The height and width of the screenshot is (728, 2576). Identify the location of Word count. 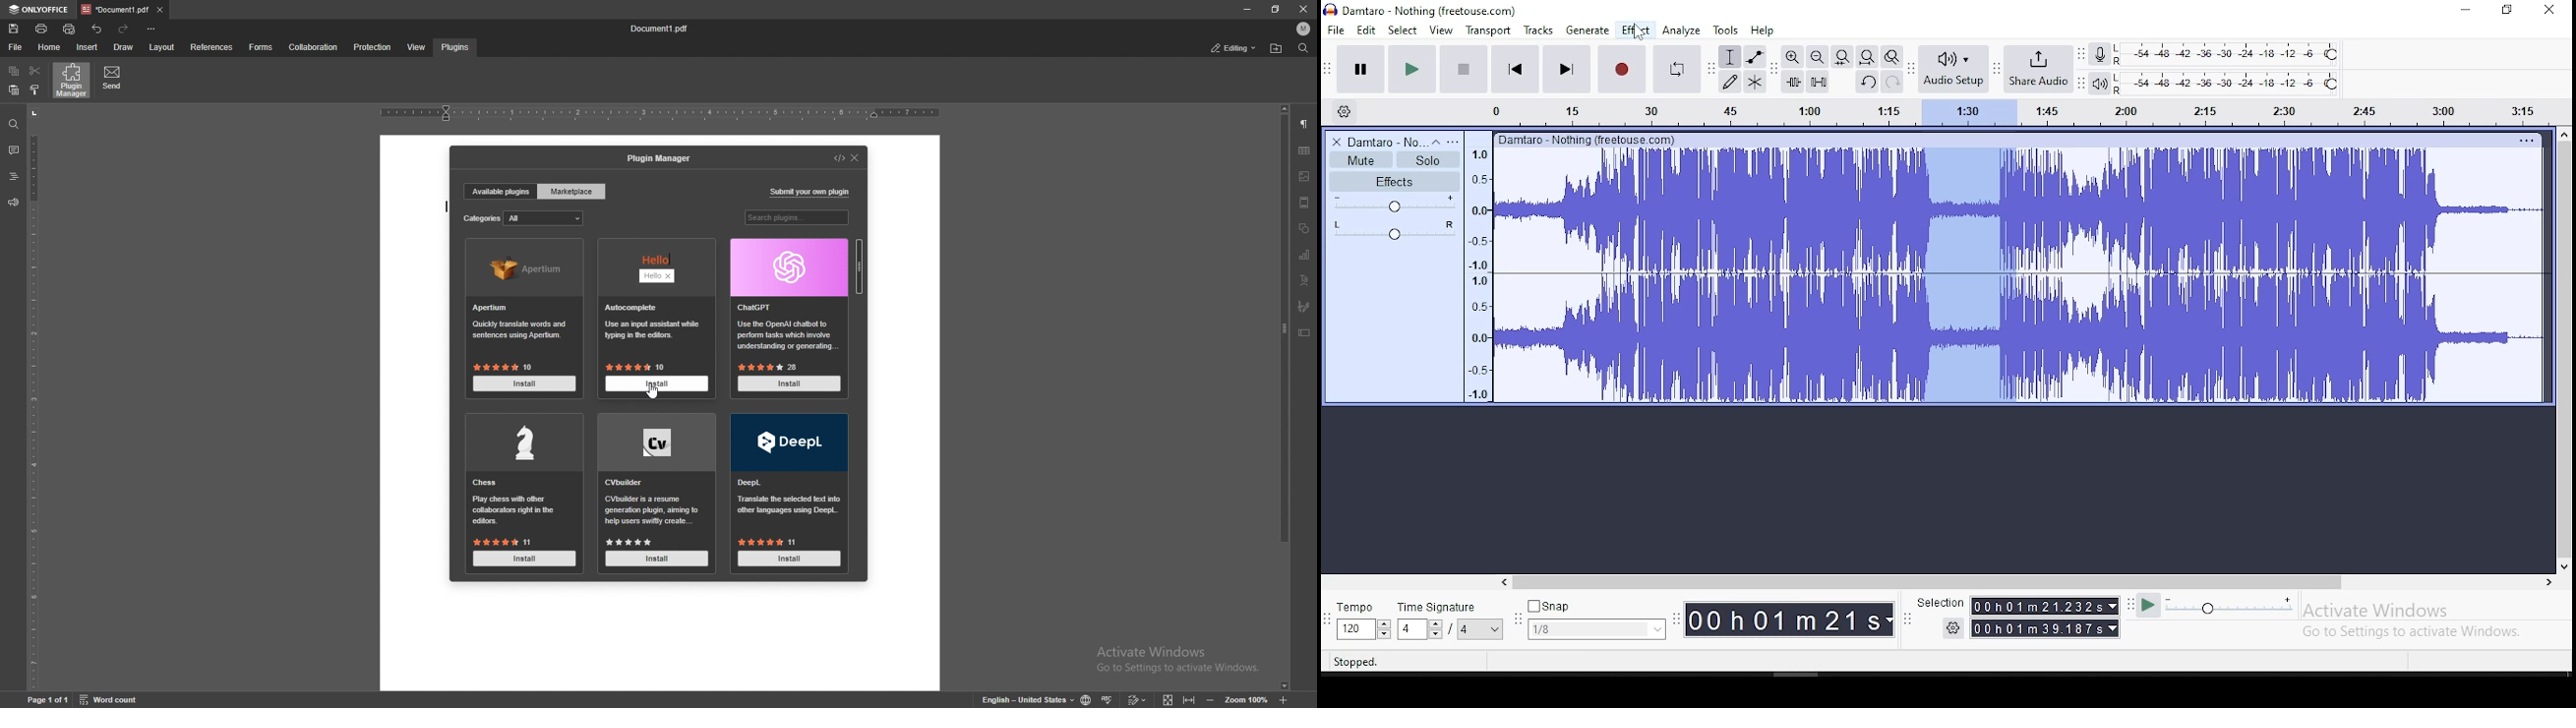
(114, 699).